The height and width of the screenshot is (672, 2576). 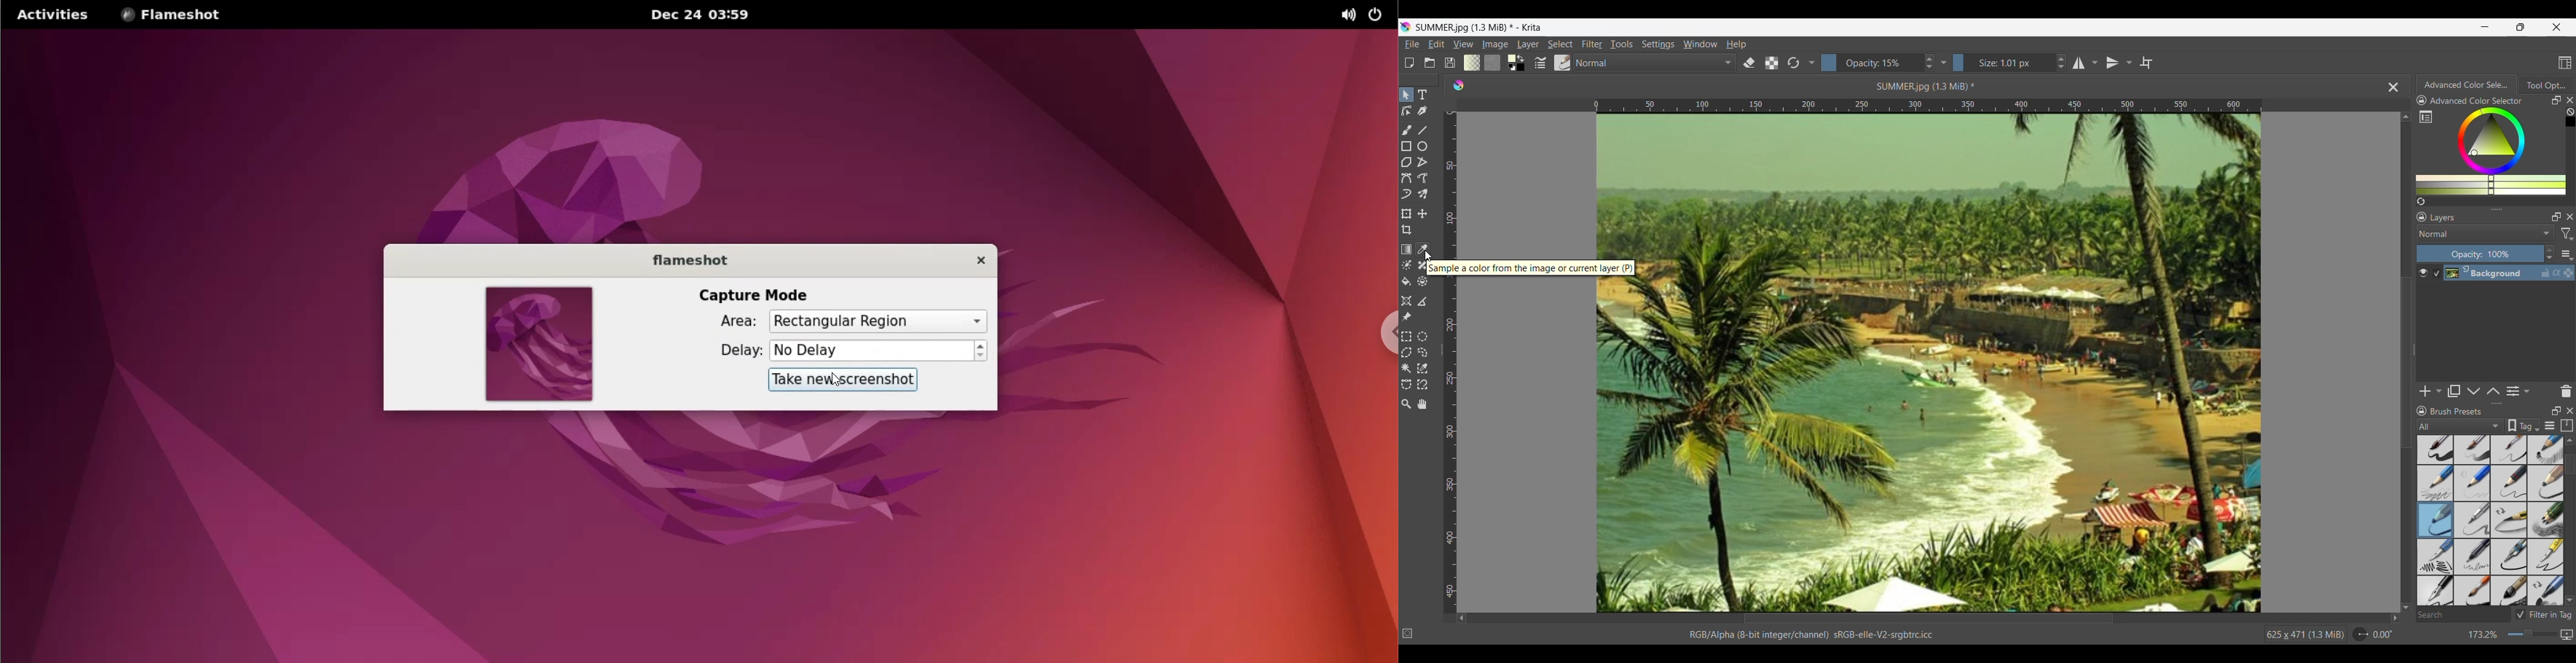 I want to click on Tag options, so click(x=2461, y=426).